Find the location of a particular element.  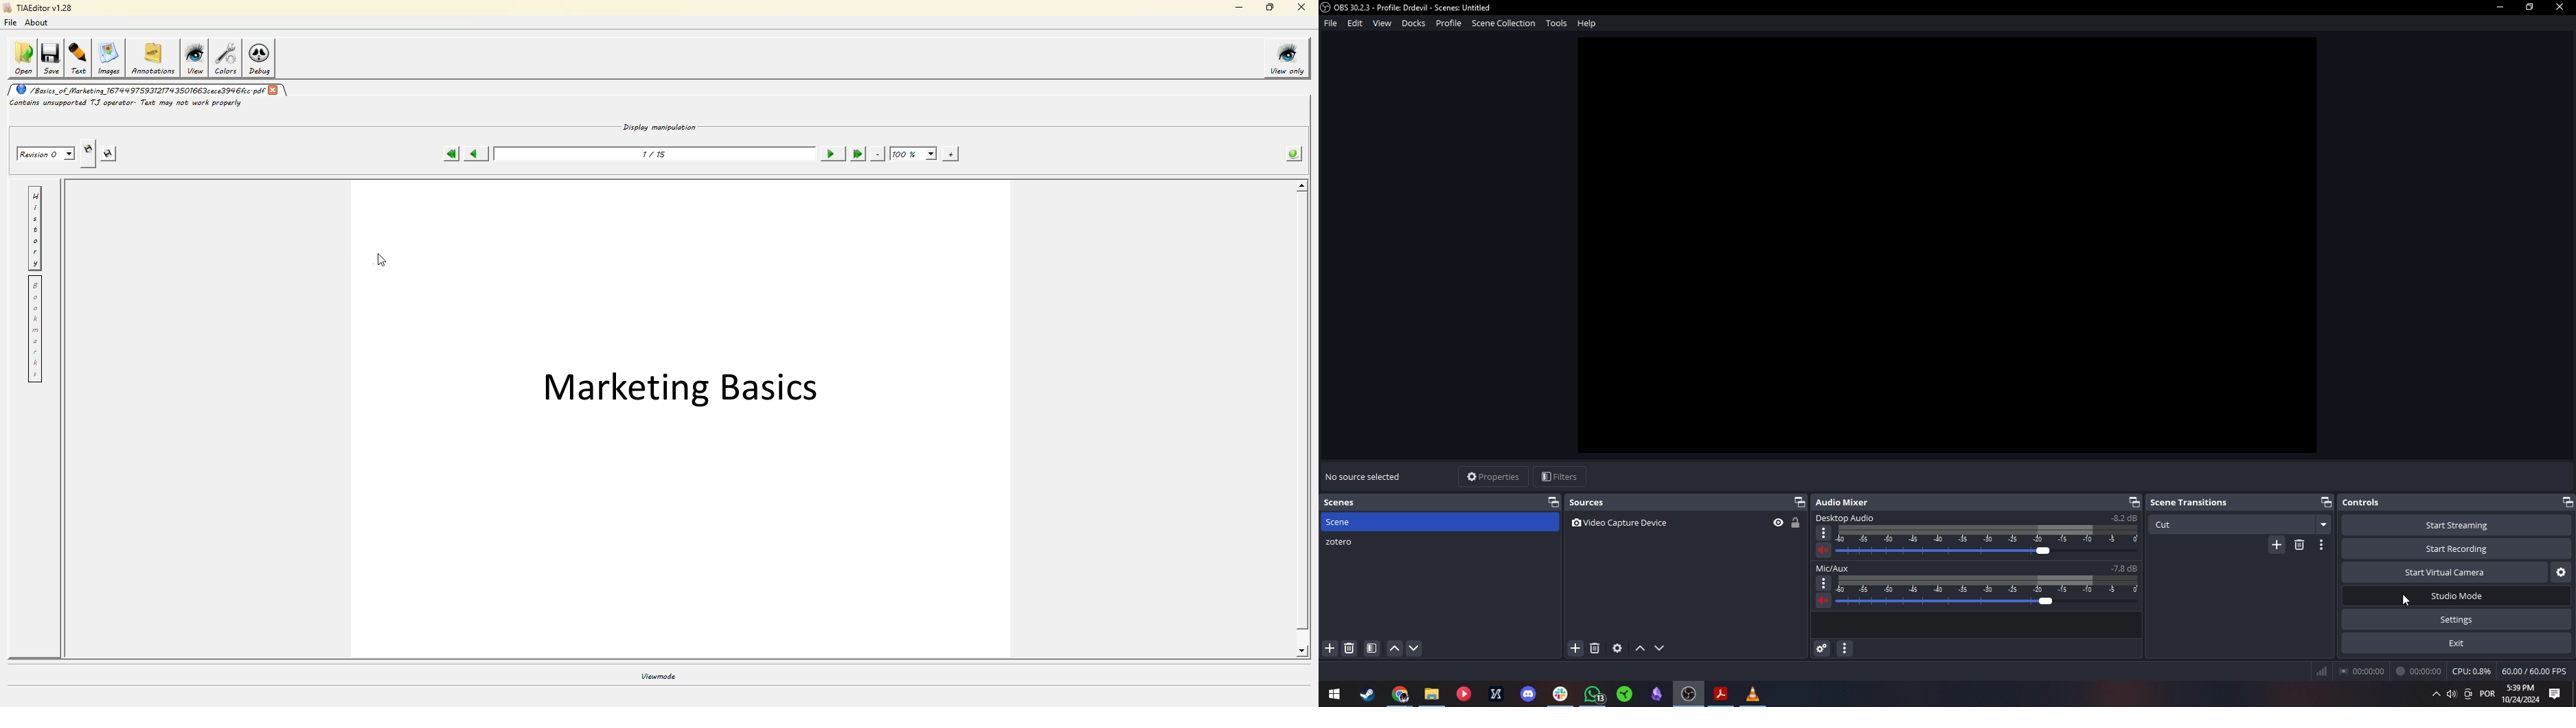

Program name and title is located at coordinates (1412, 7).